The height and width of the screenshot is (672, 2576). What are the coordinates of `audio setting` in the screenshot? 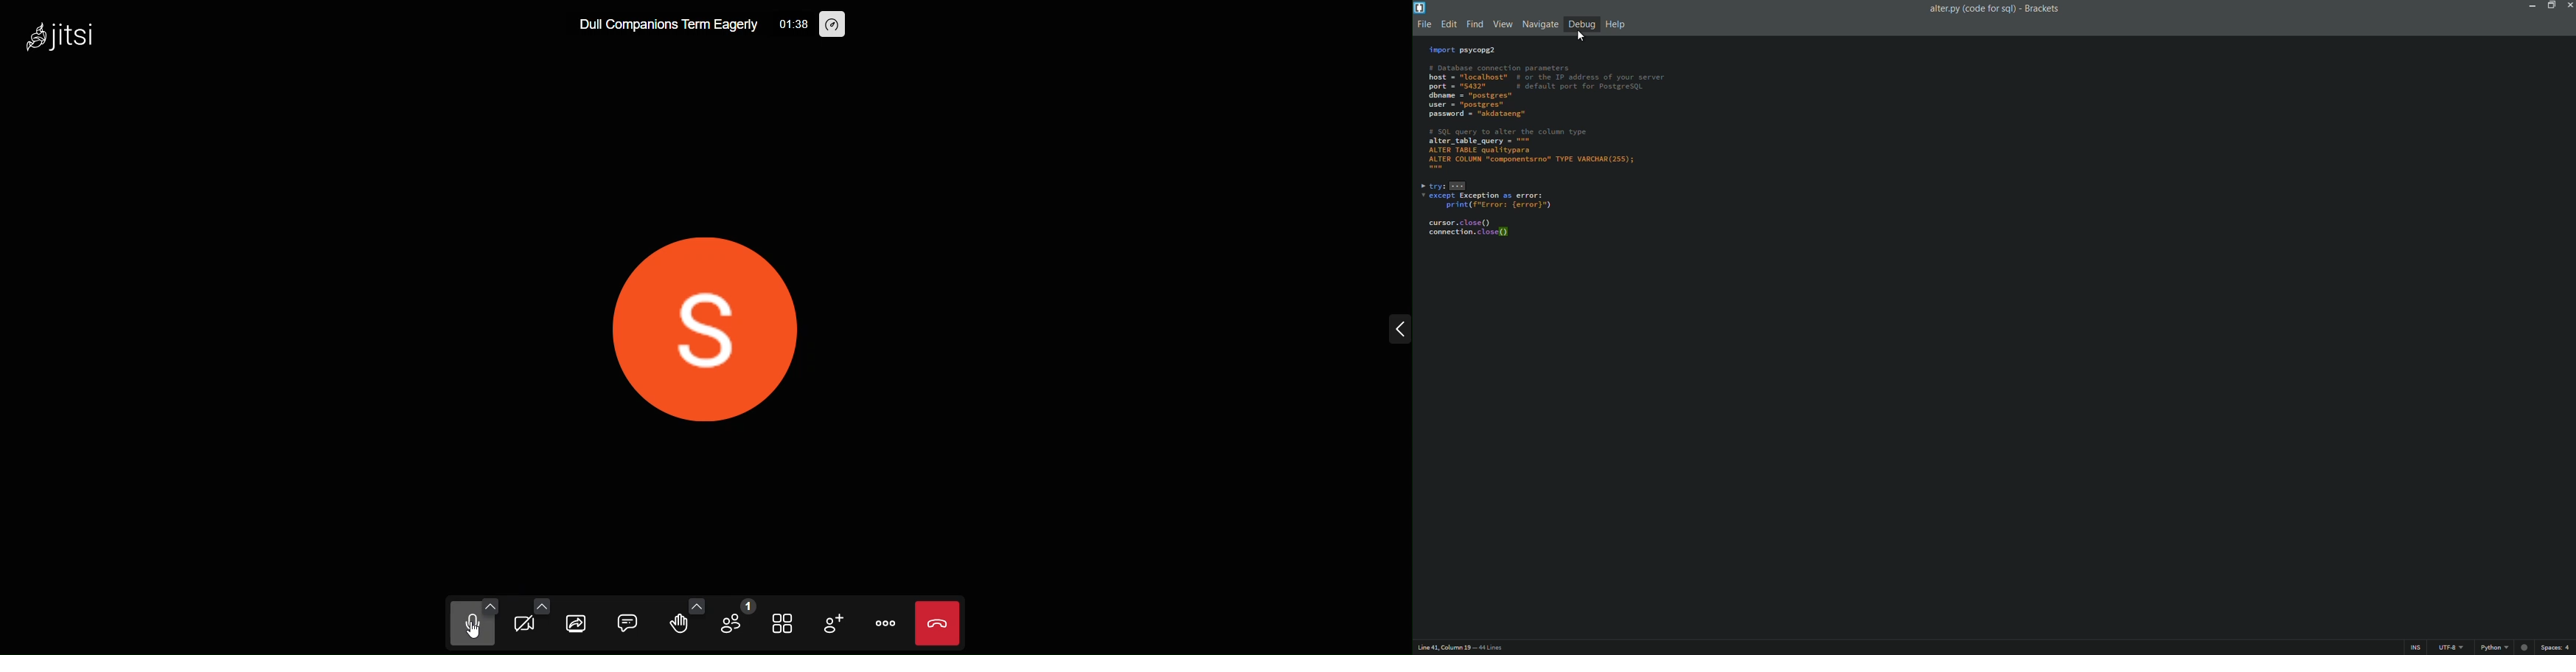 It's located at (489, 603).